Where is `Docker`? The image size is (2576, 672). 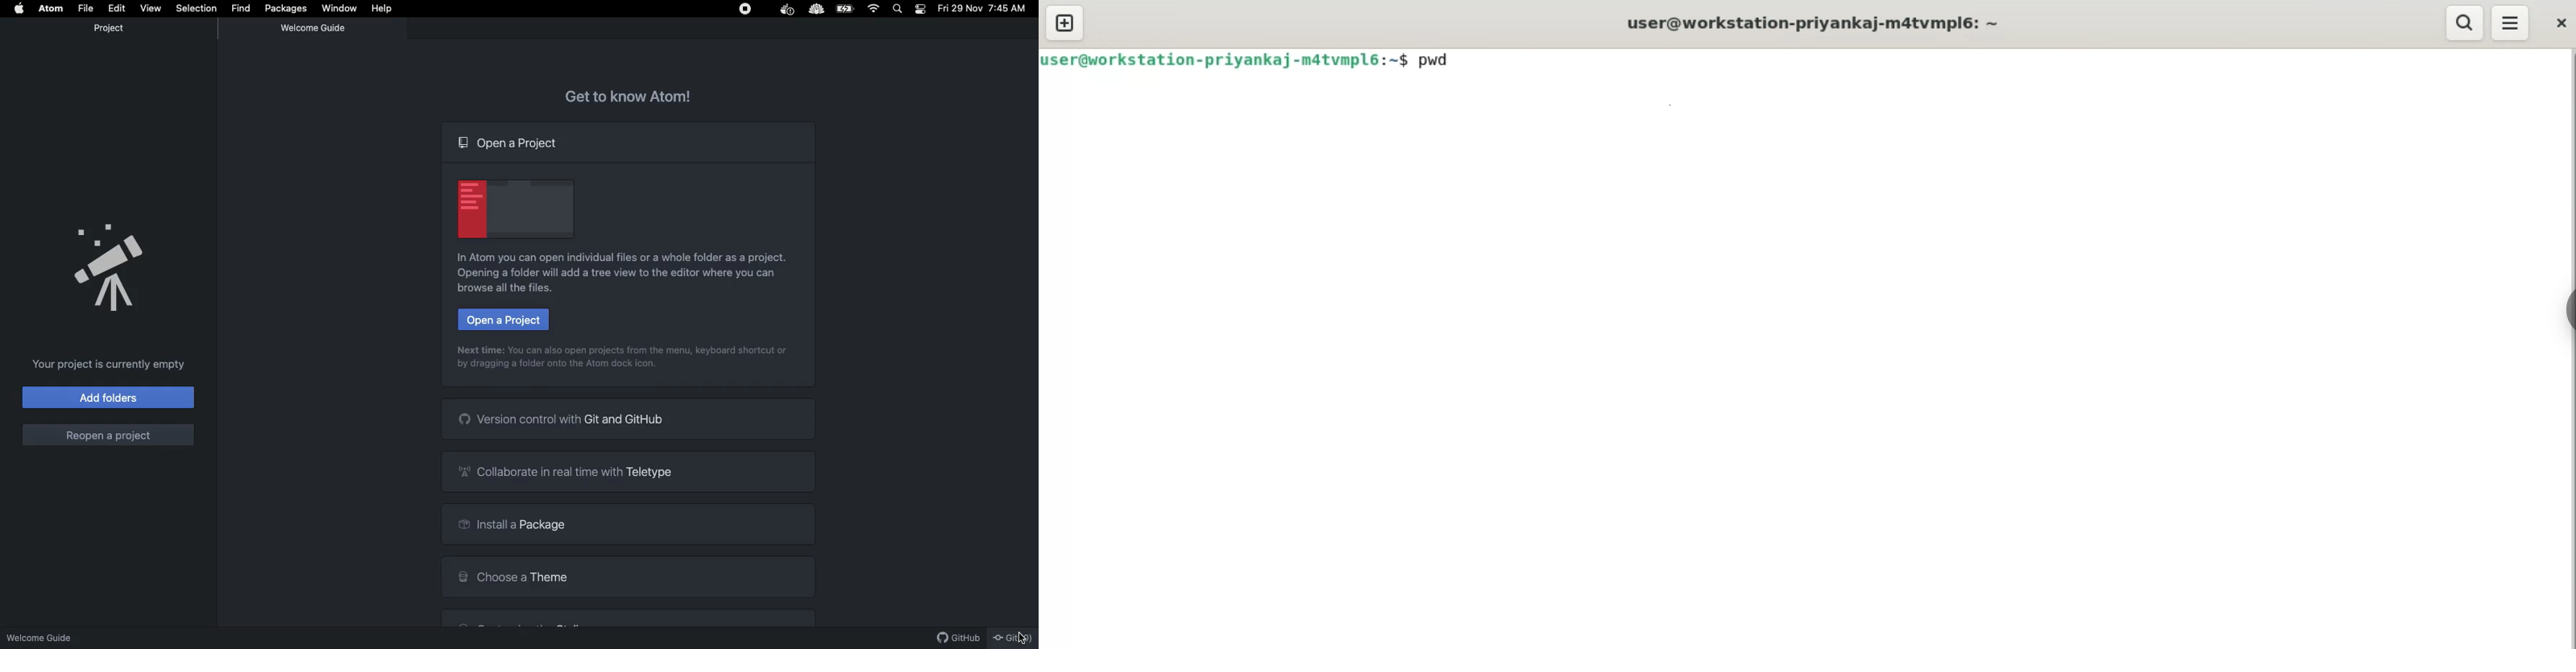
Docker is located at coordinates (788, 10).